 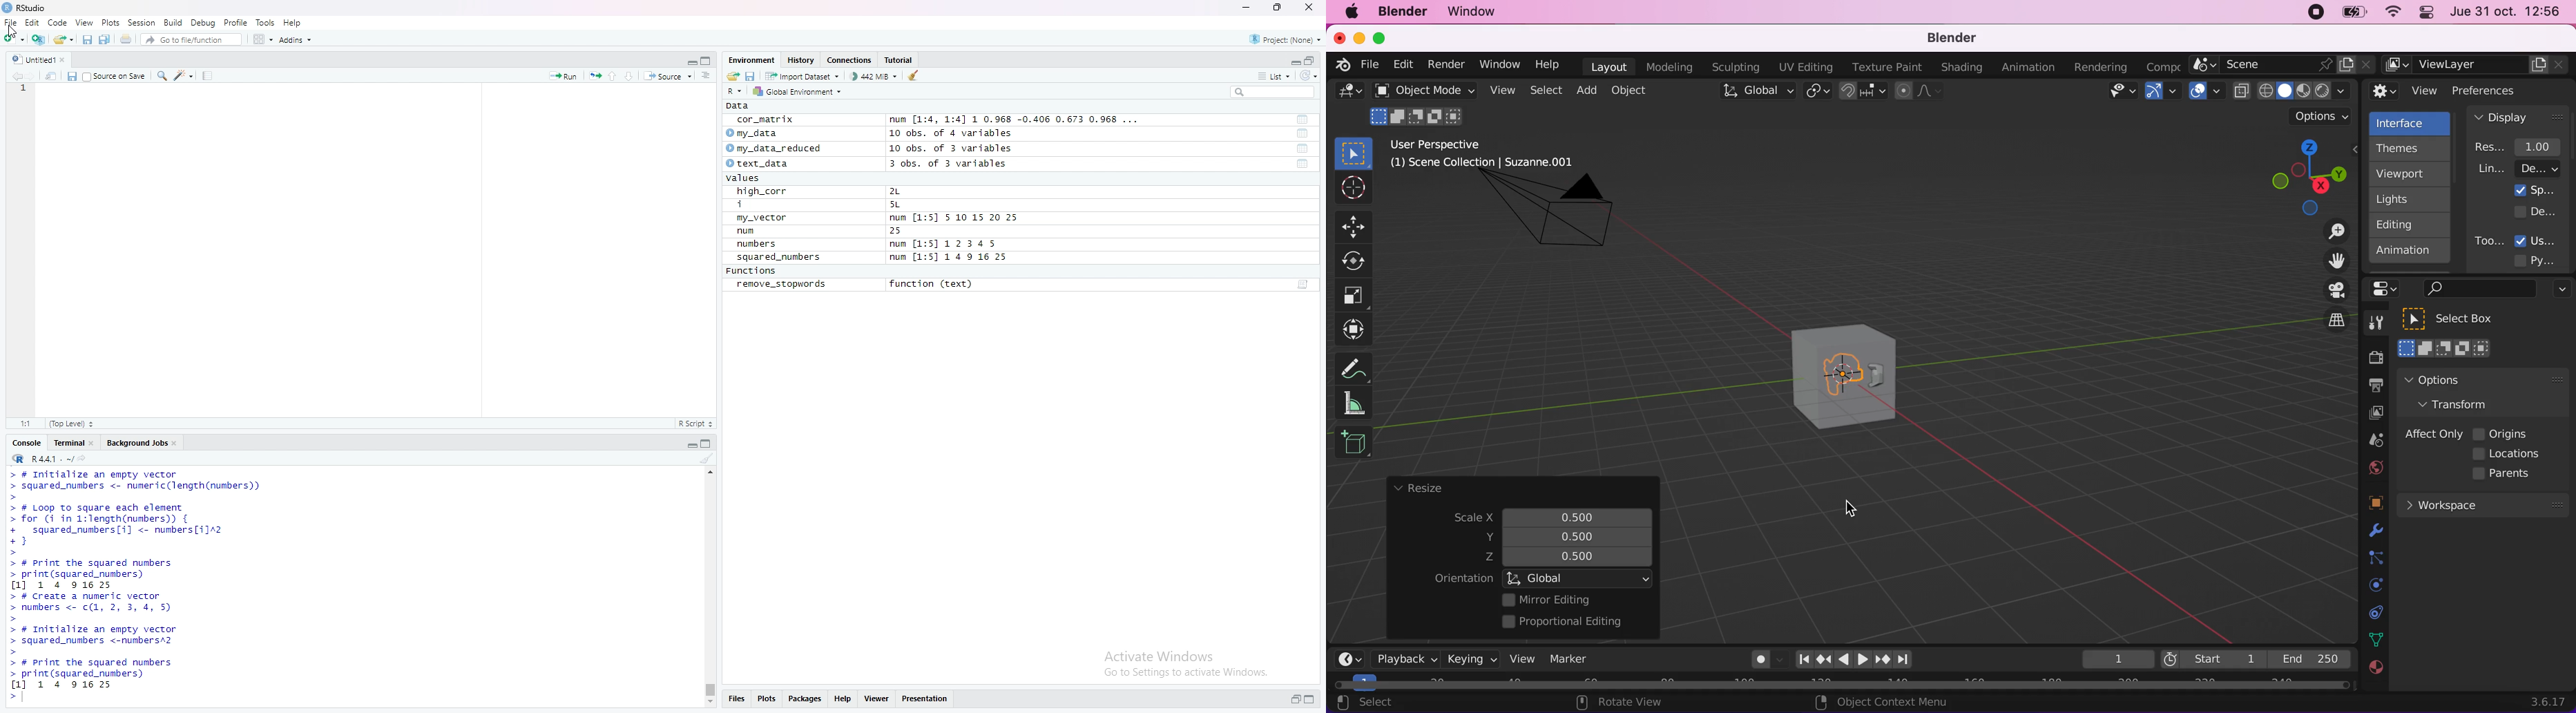 What do you see at coordinates (66, 445) in the screenshot?
I see `Terminal` at bounding box center [66, 445].